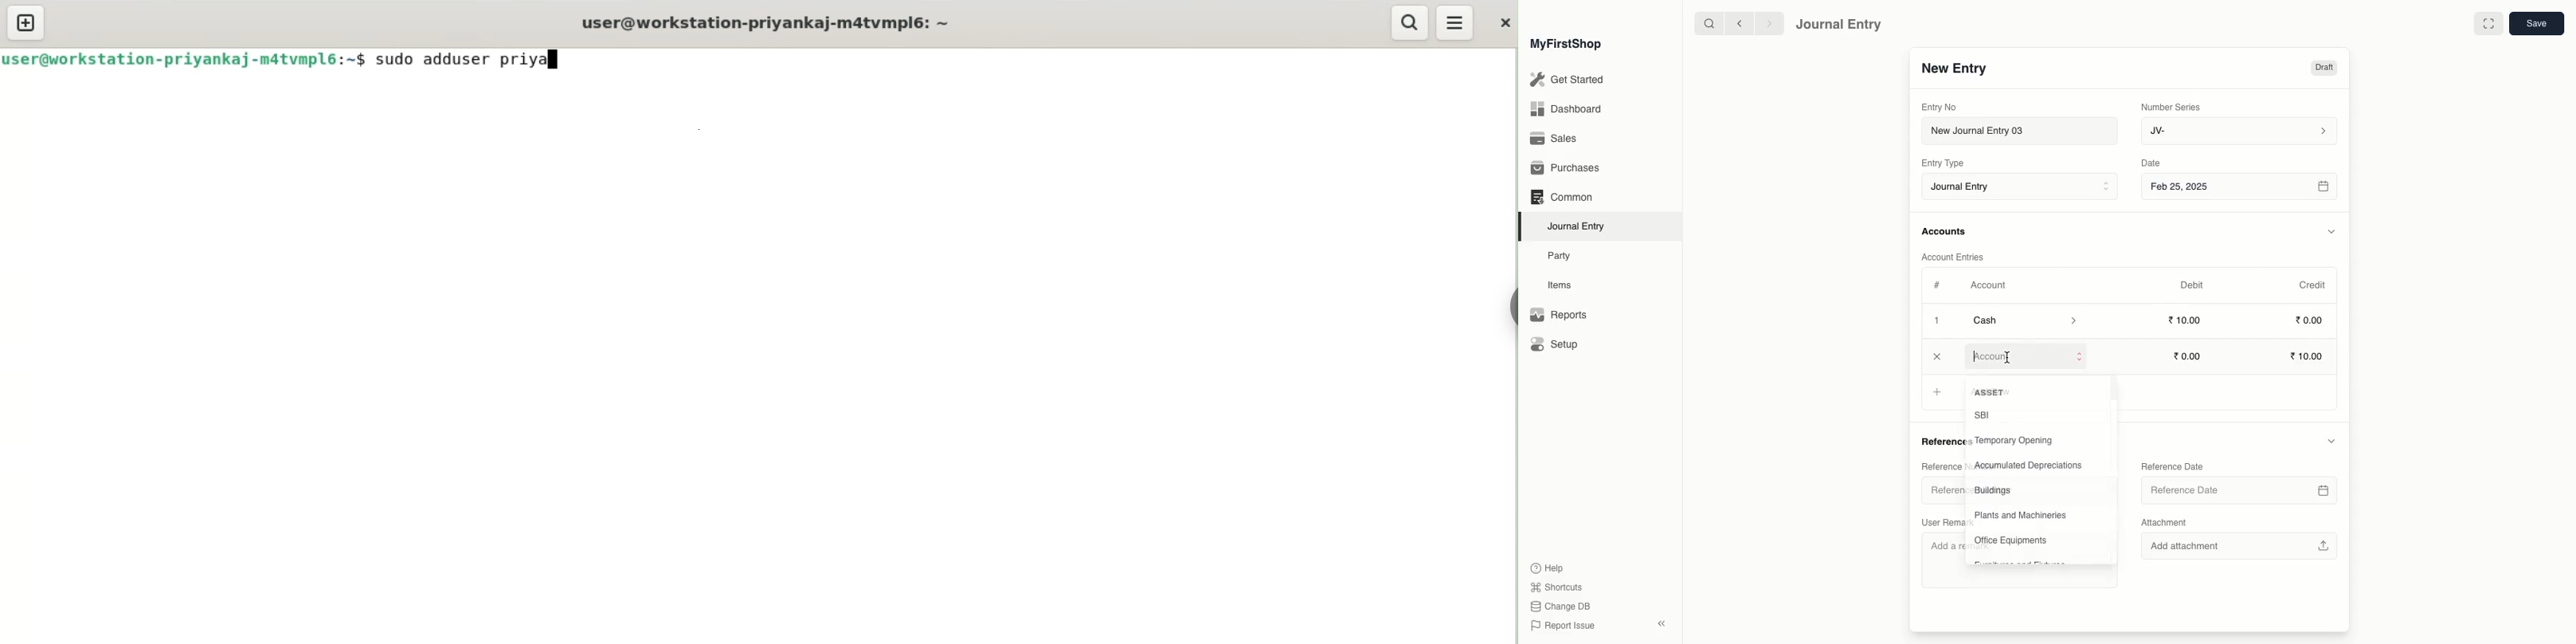 The image size is (2576, 644). I want to click on Accounts, so click(1945, 232).